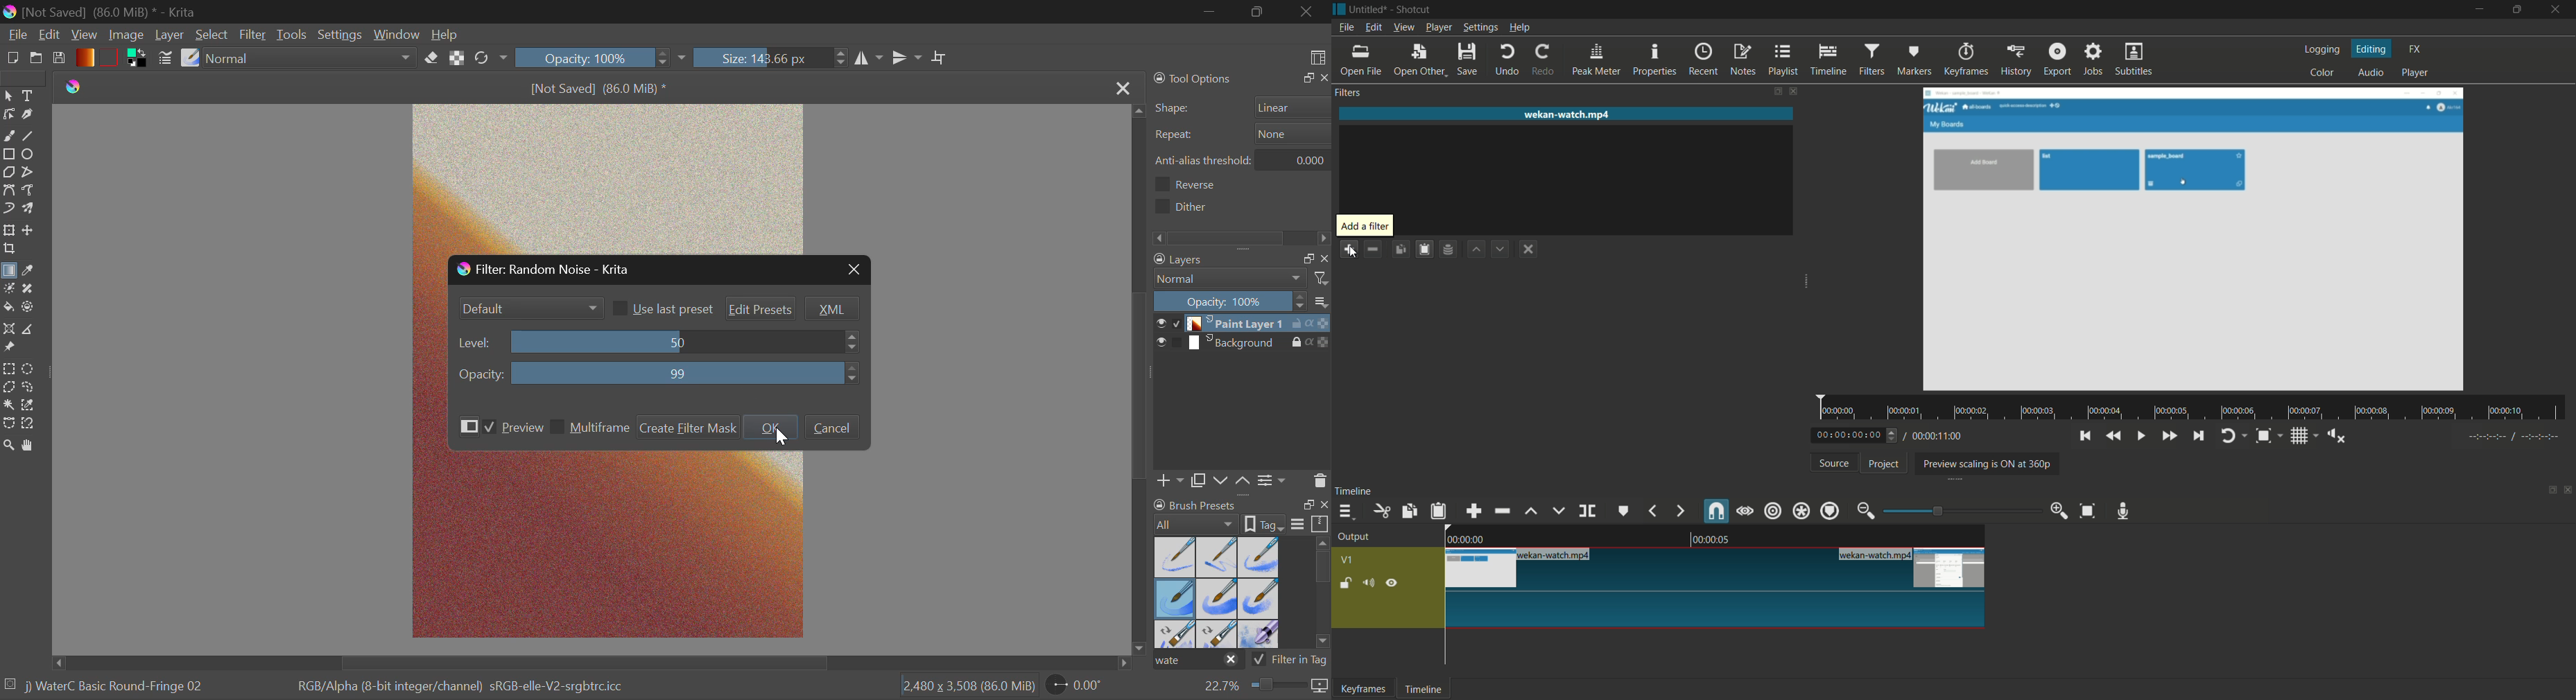 Image resolution: width=2576 pixels, height=700 pixels. I want to click on scrub while dragging, so click(1744, 511).